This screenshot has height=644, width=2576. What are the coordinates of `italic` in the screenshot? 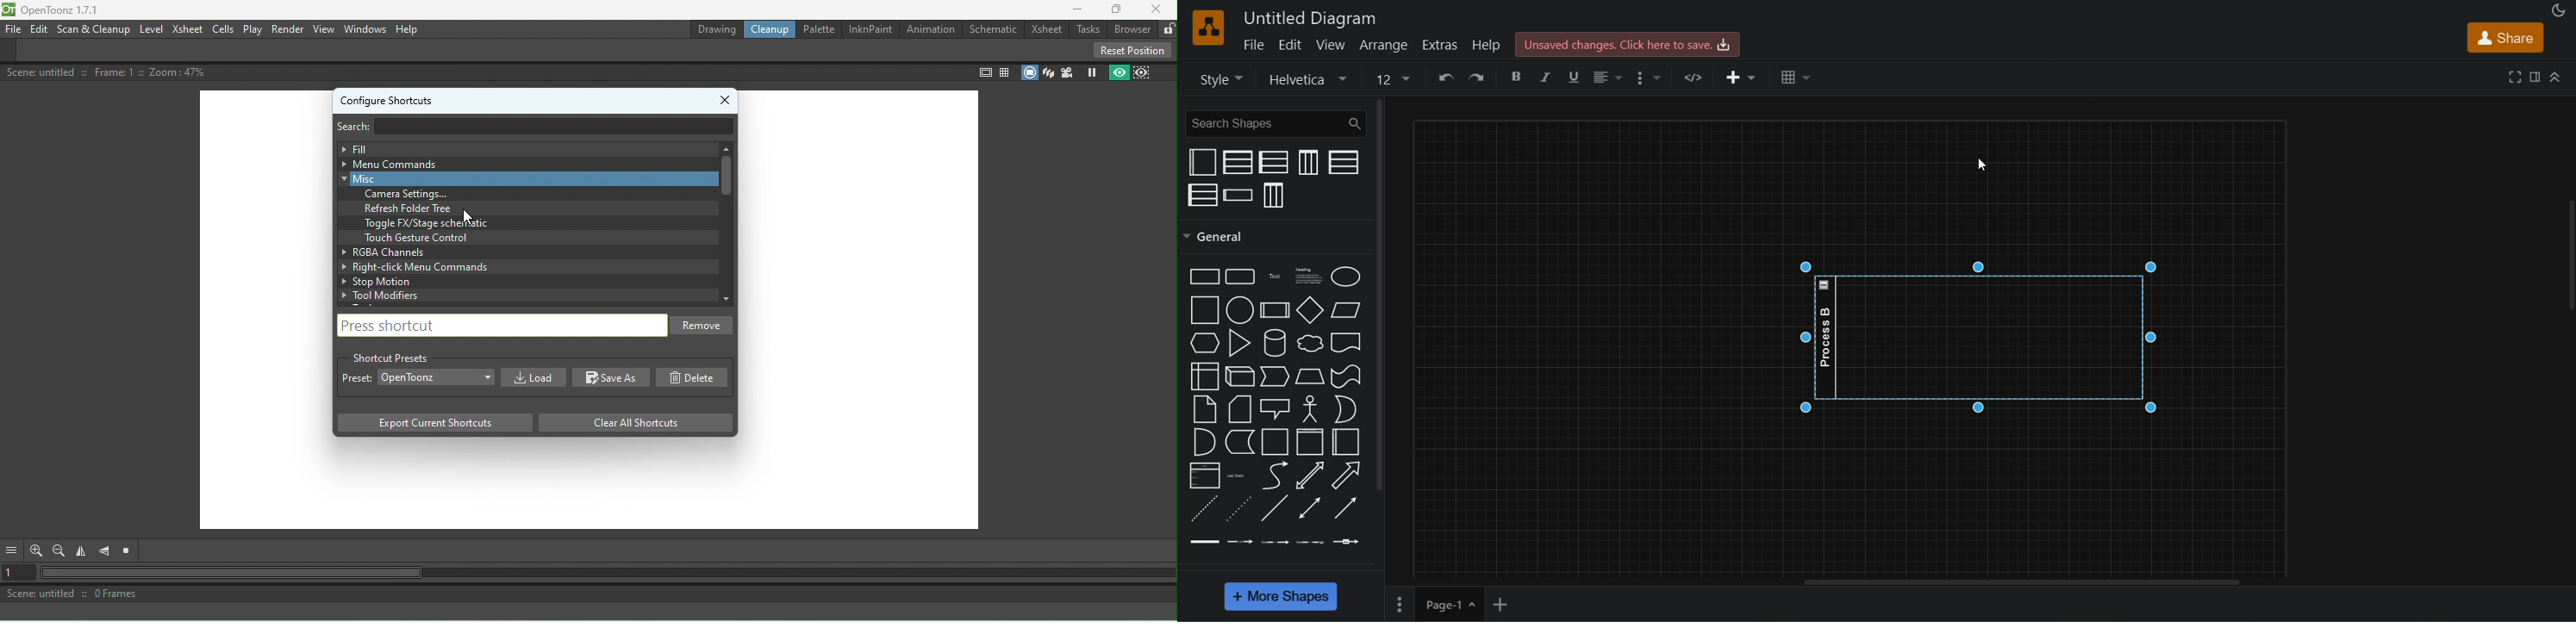 It's located at (1547, 75).